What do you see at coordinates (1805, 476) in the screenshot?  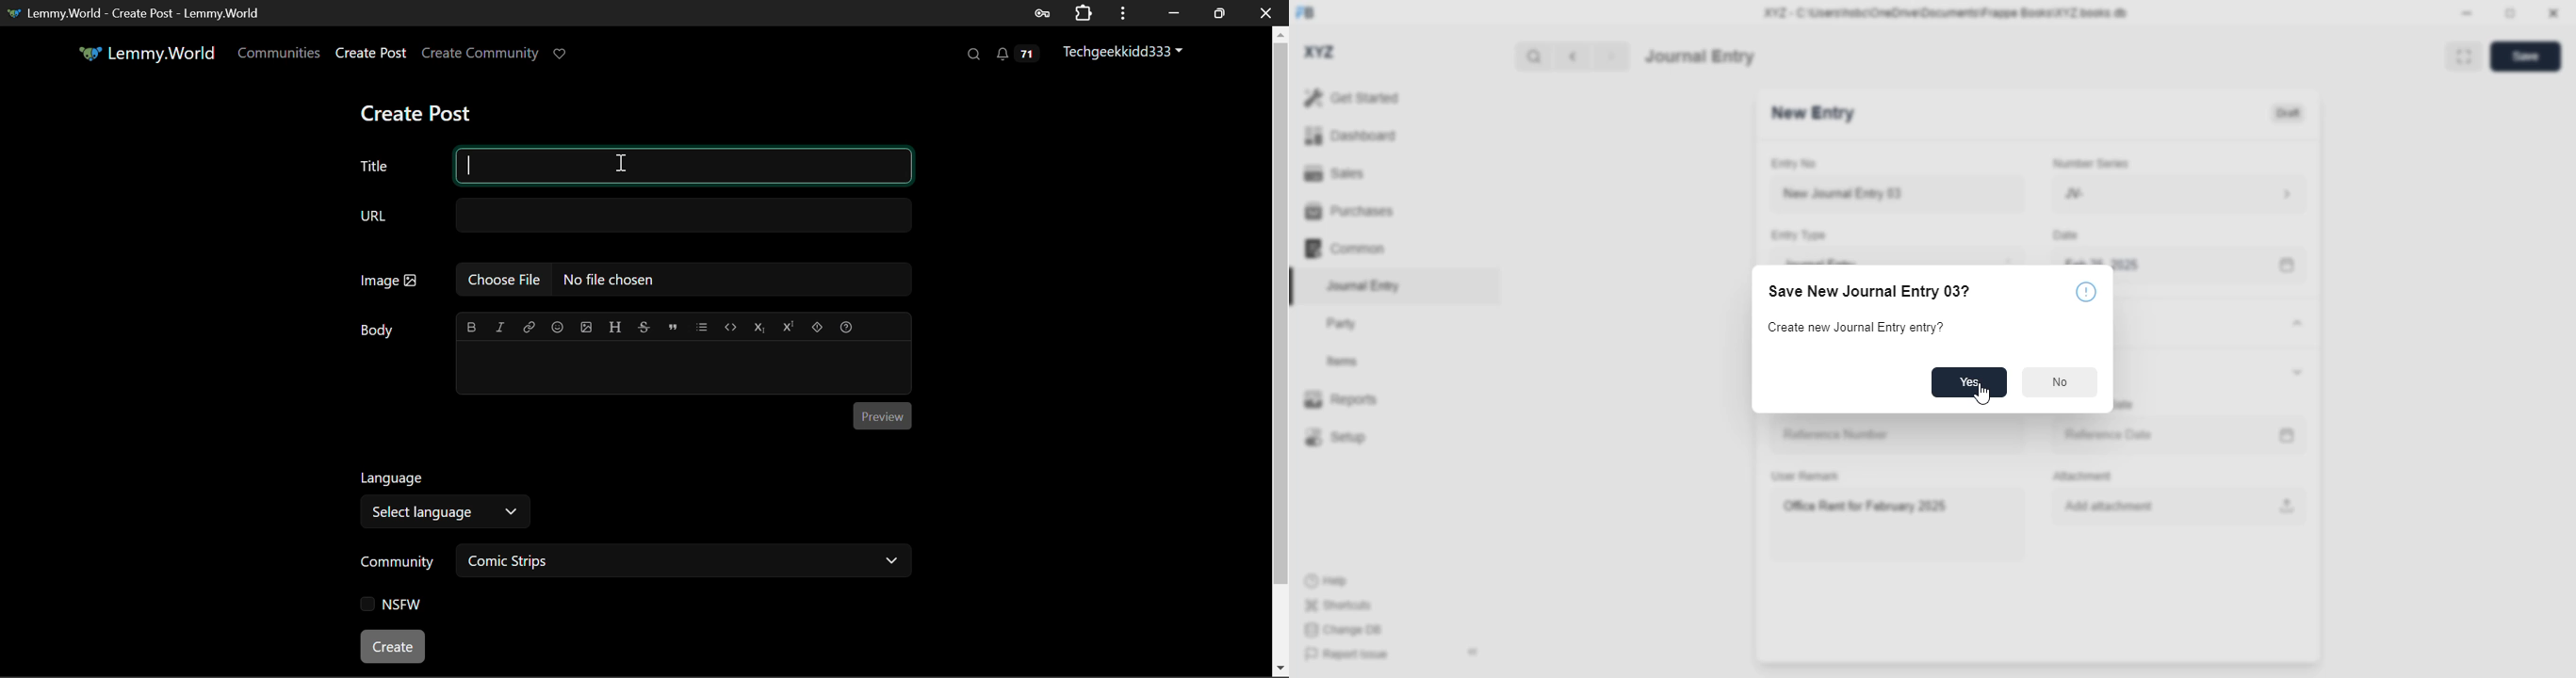 I see `user remark` at bounding box center [1805, 476].